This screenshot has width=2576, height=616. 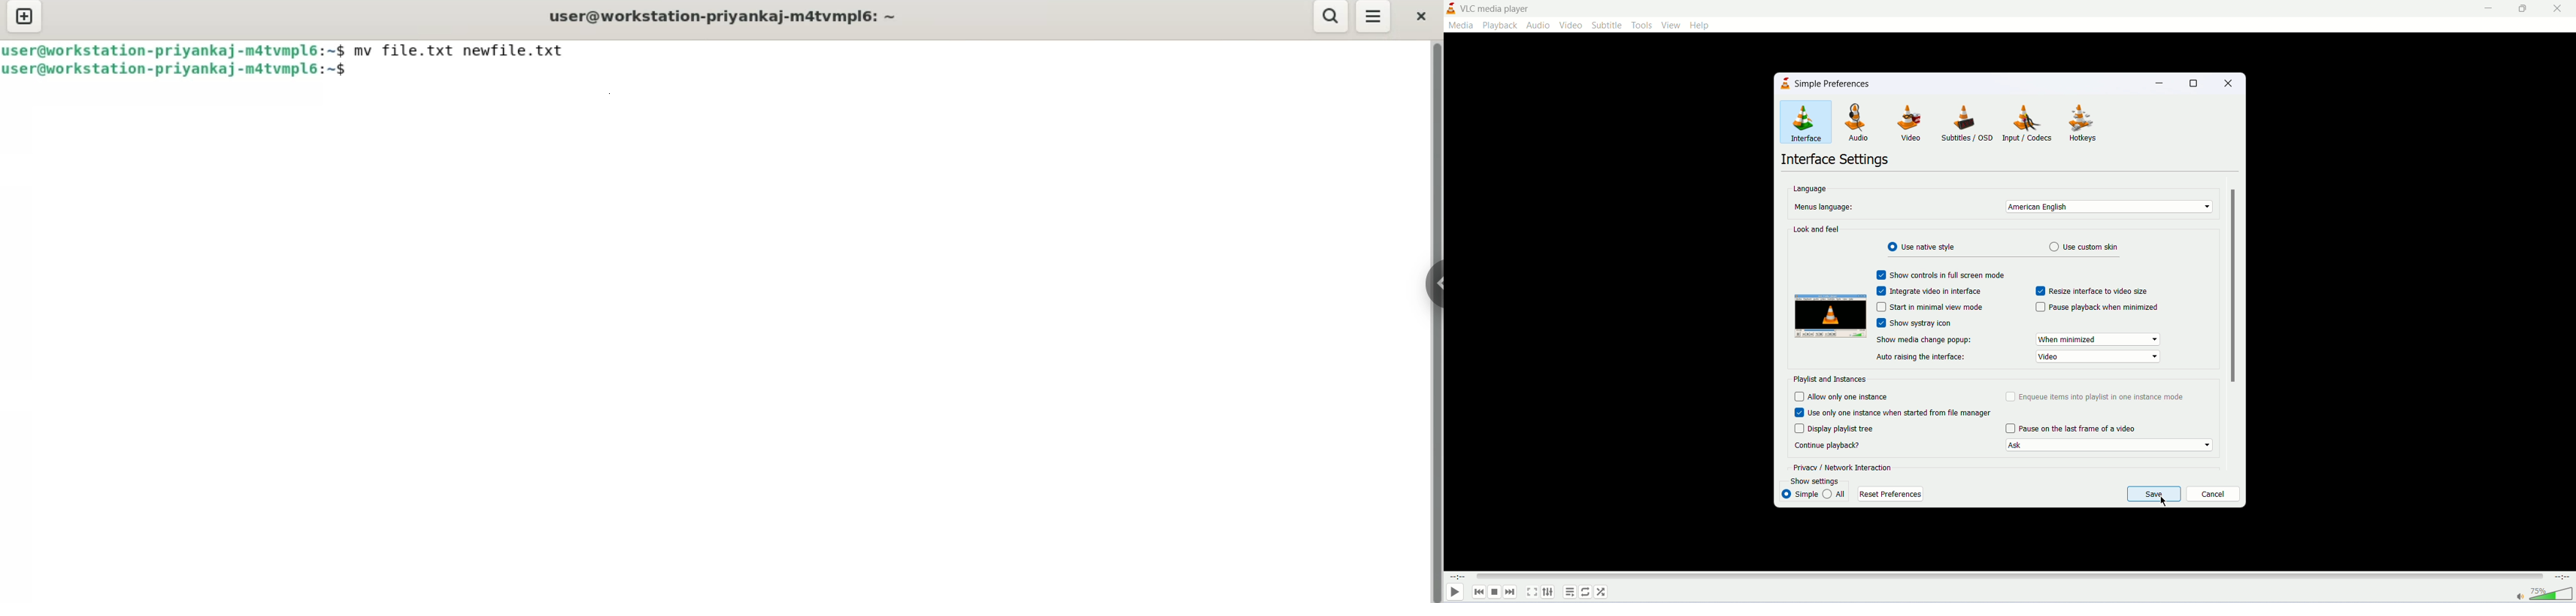 I want to click on select menu language, so click(x=2109, y=207).